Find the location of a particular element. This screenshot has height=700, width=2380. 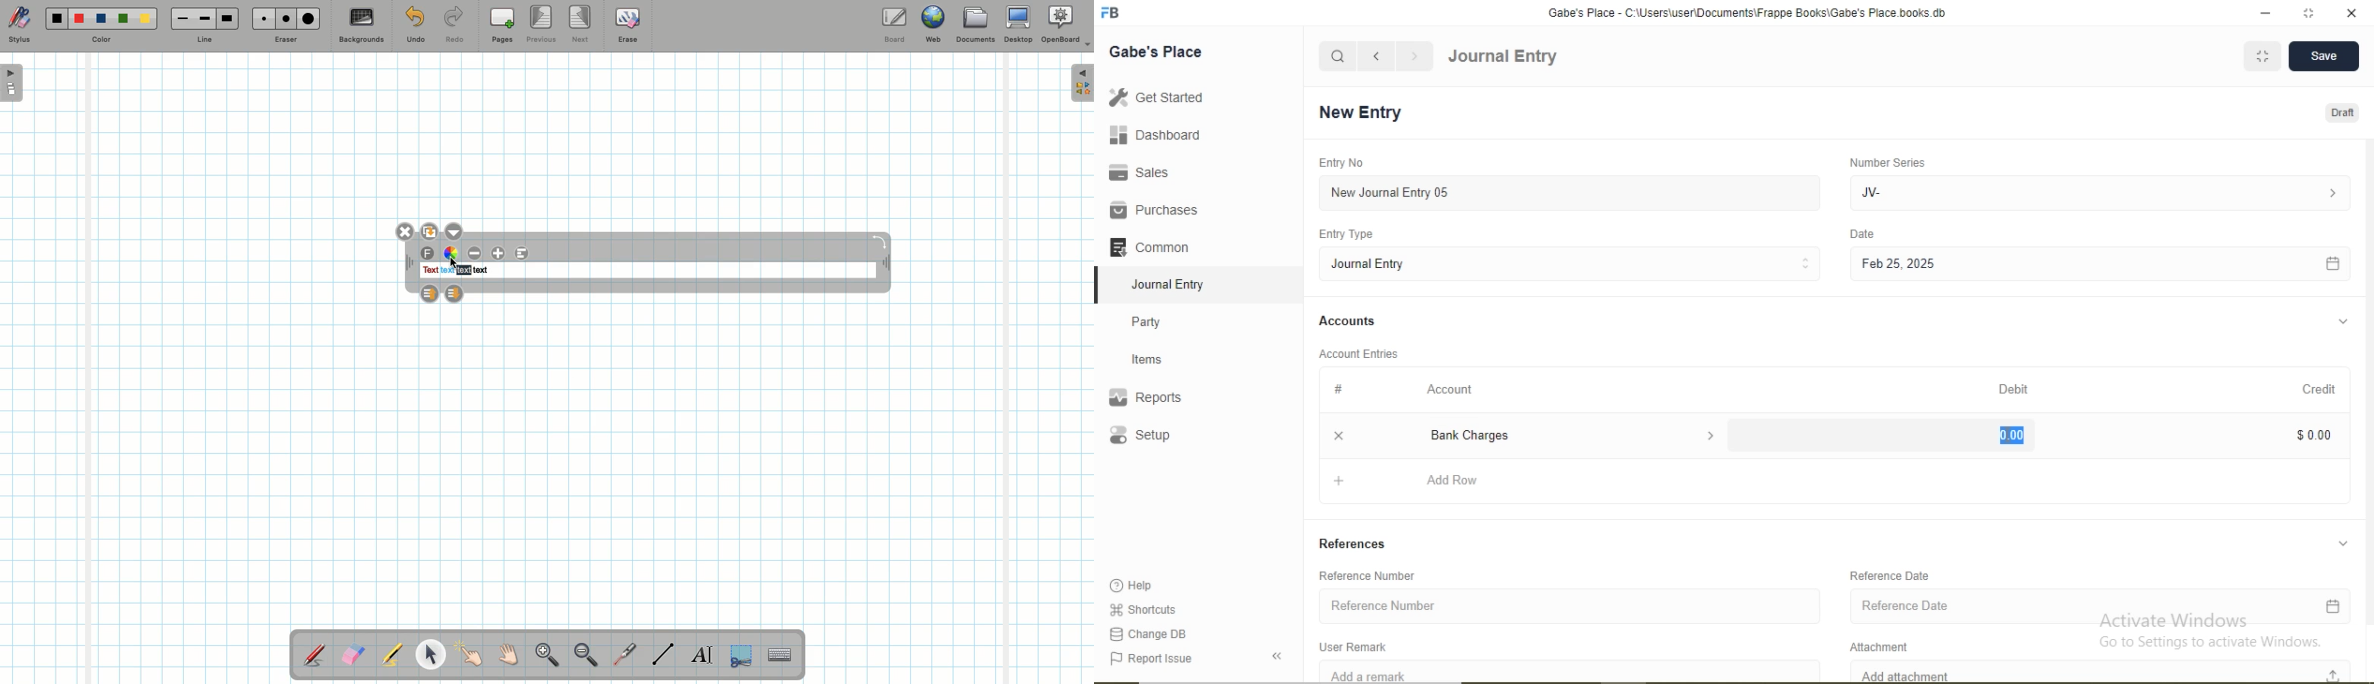

Common is located at coordinates (1154, 245).